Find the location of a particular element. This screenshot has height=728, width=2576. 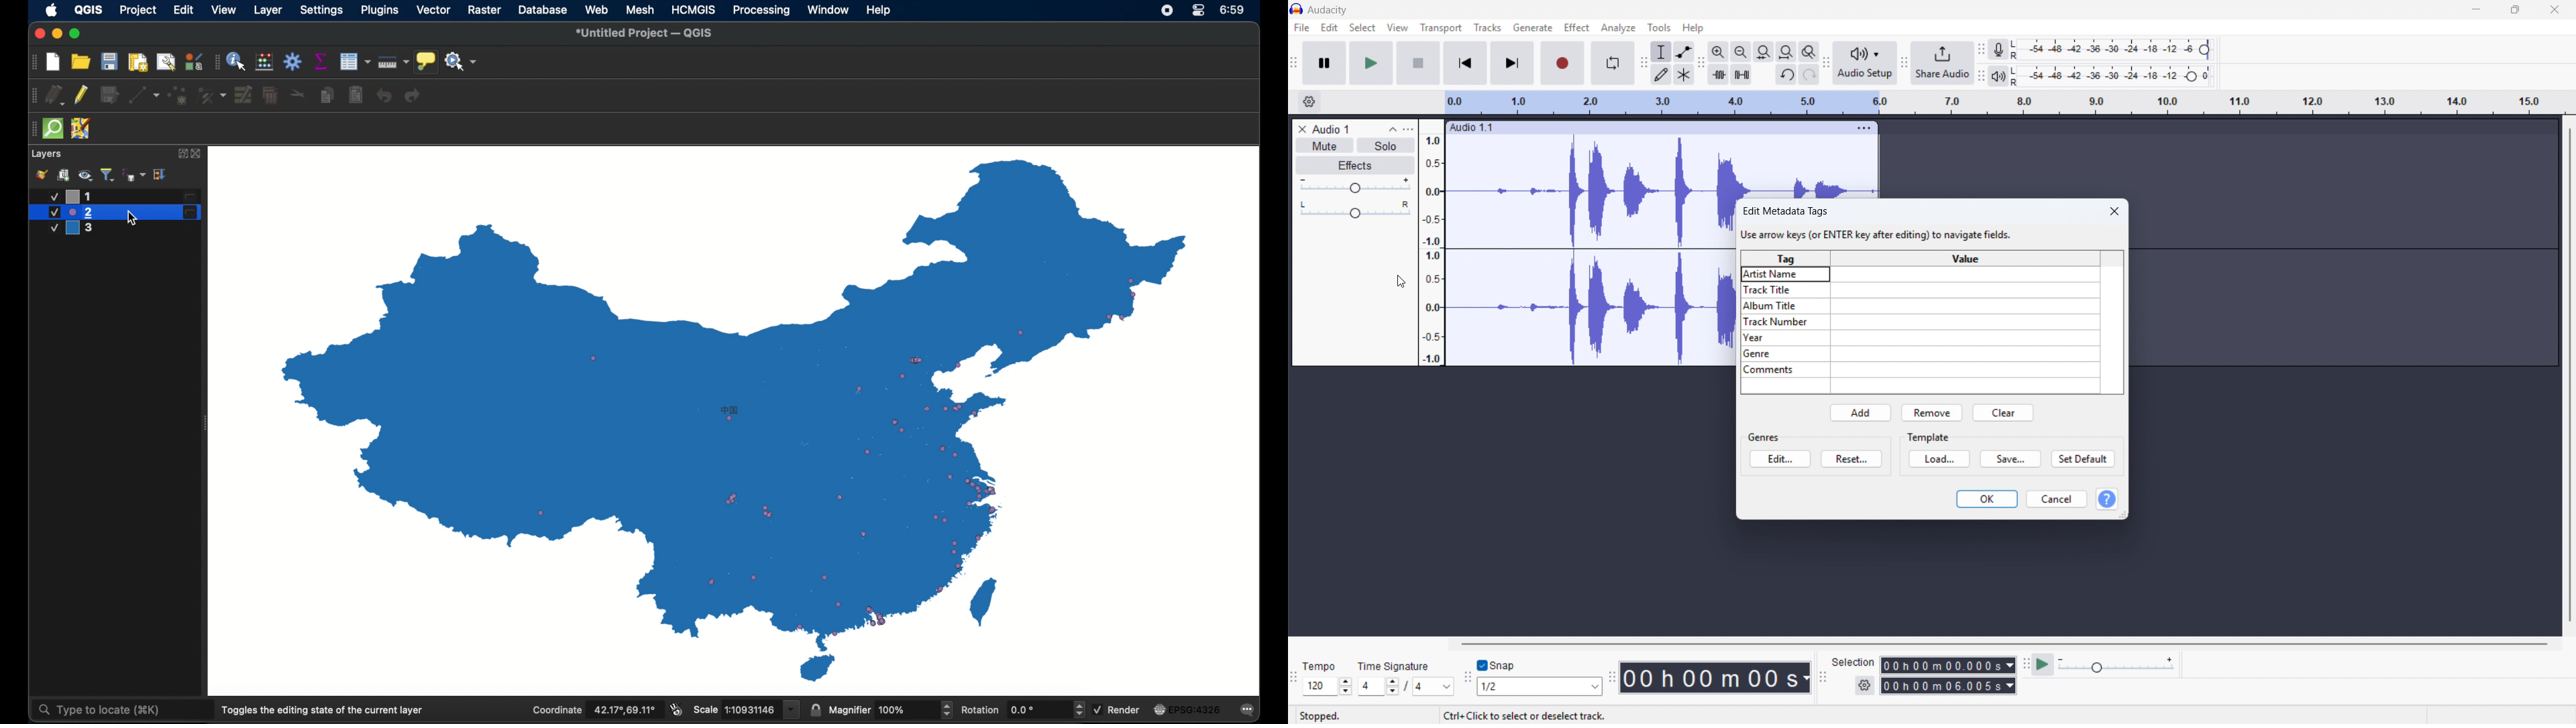

timestamp is located at coordinates (1715, 677).